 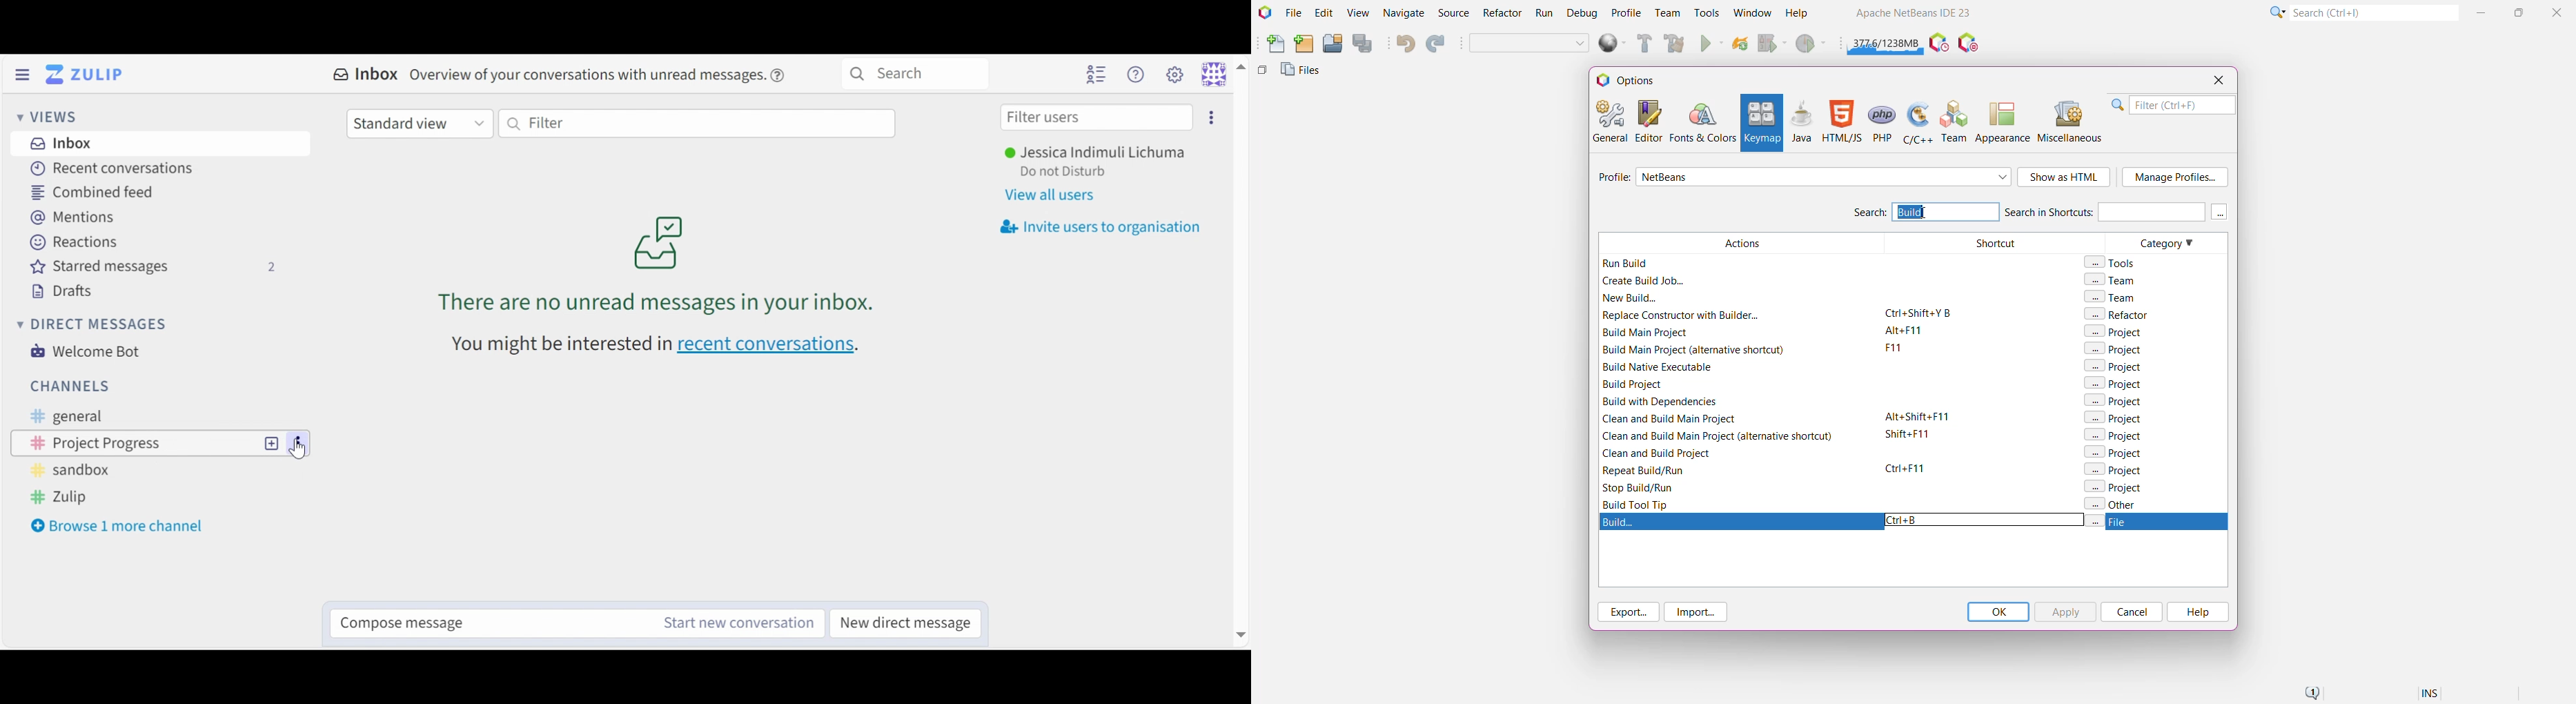 What do you see at coordinates (1136, 74) in the screenshot?
I see `Help menu` at bounding box center [1136, 74].